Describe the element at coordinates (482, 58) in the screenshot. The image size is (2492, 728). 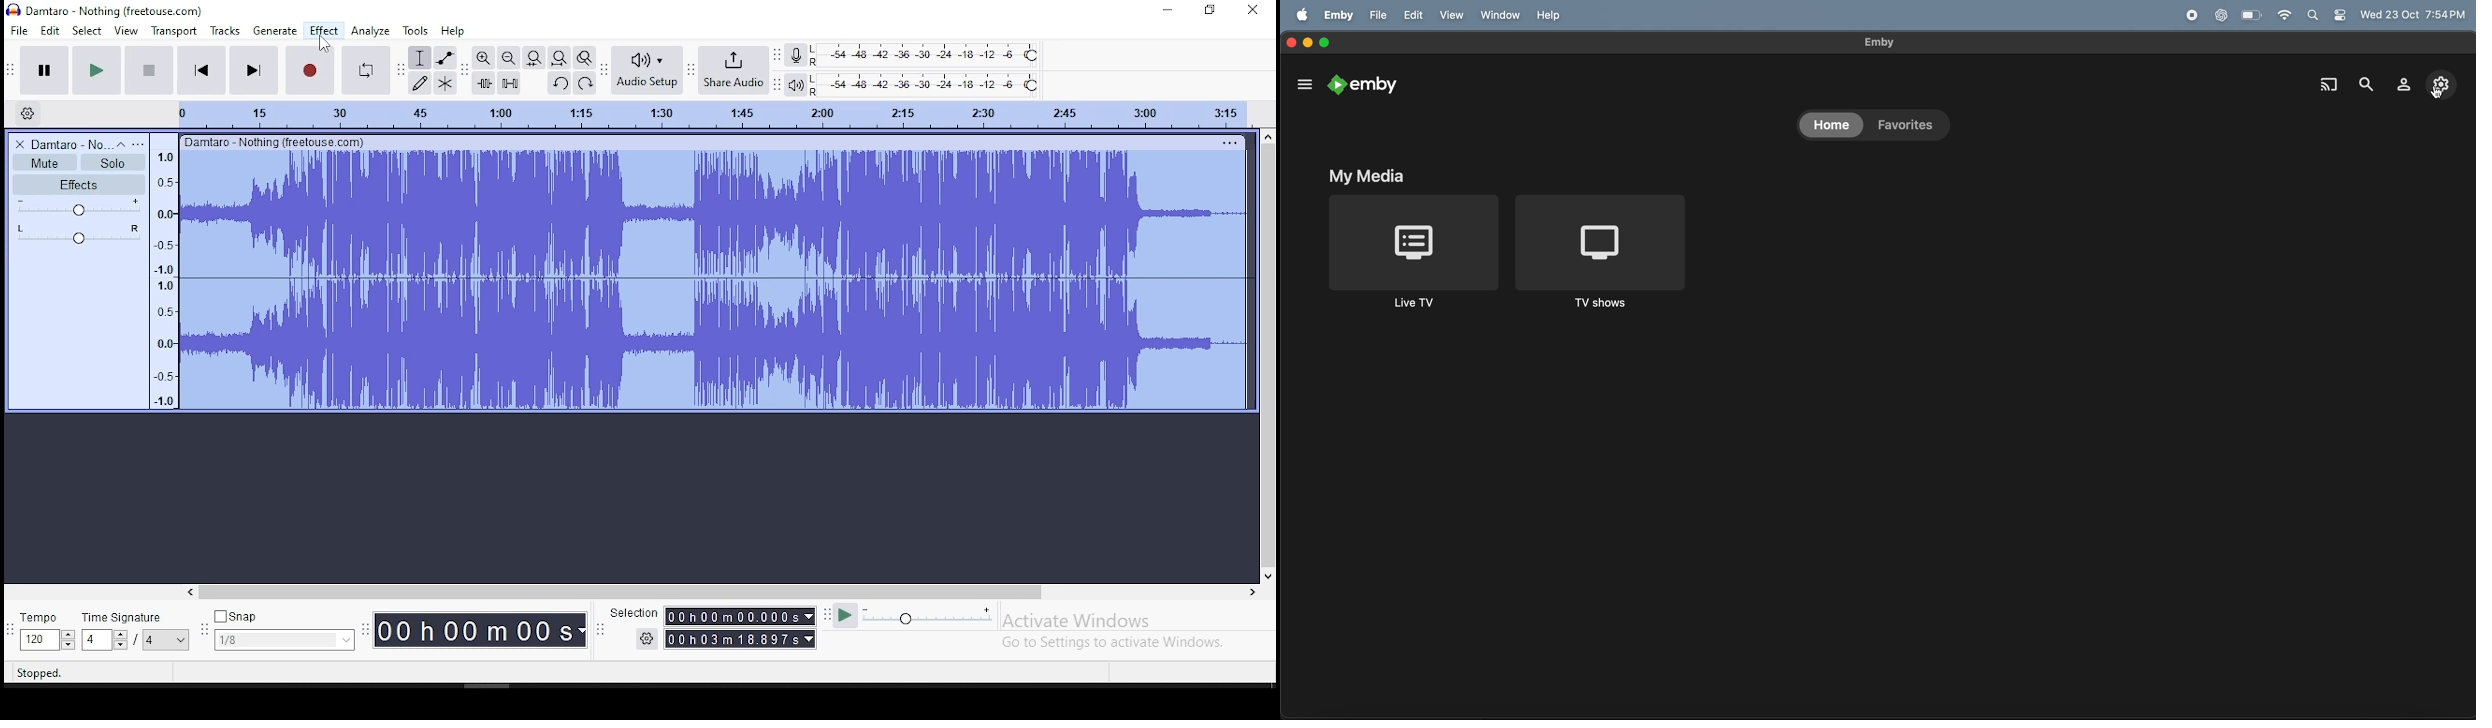
I see `zoom in` at that location.